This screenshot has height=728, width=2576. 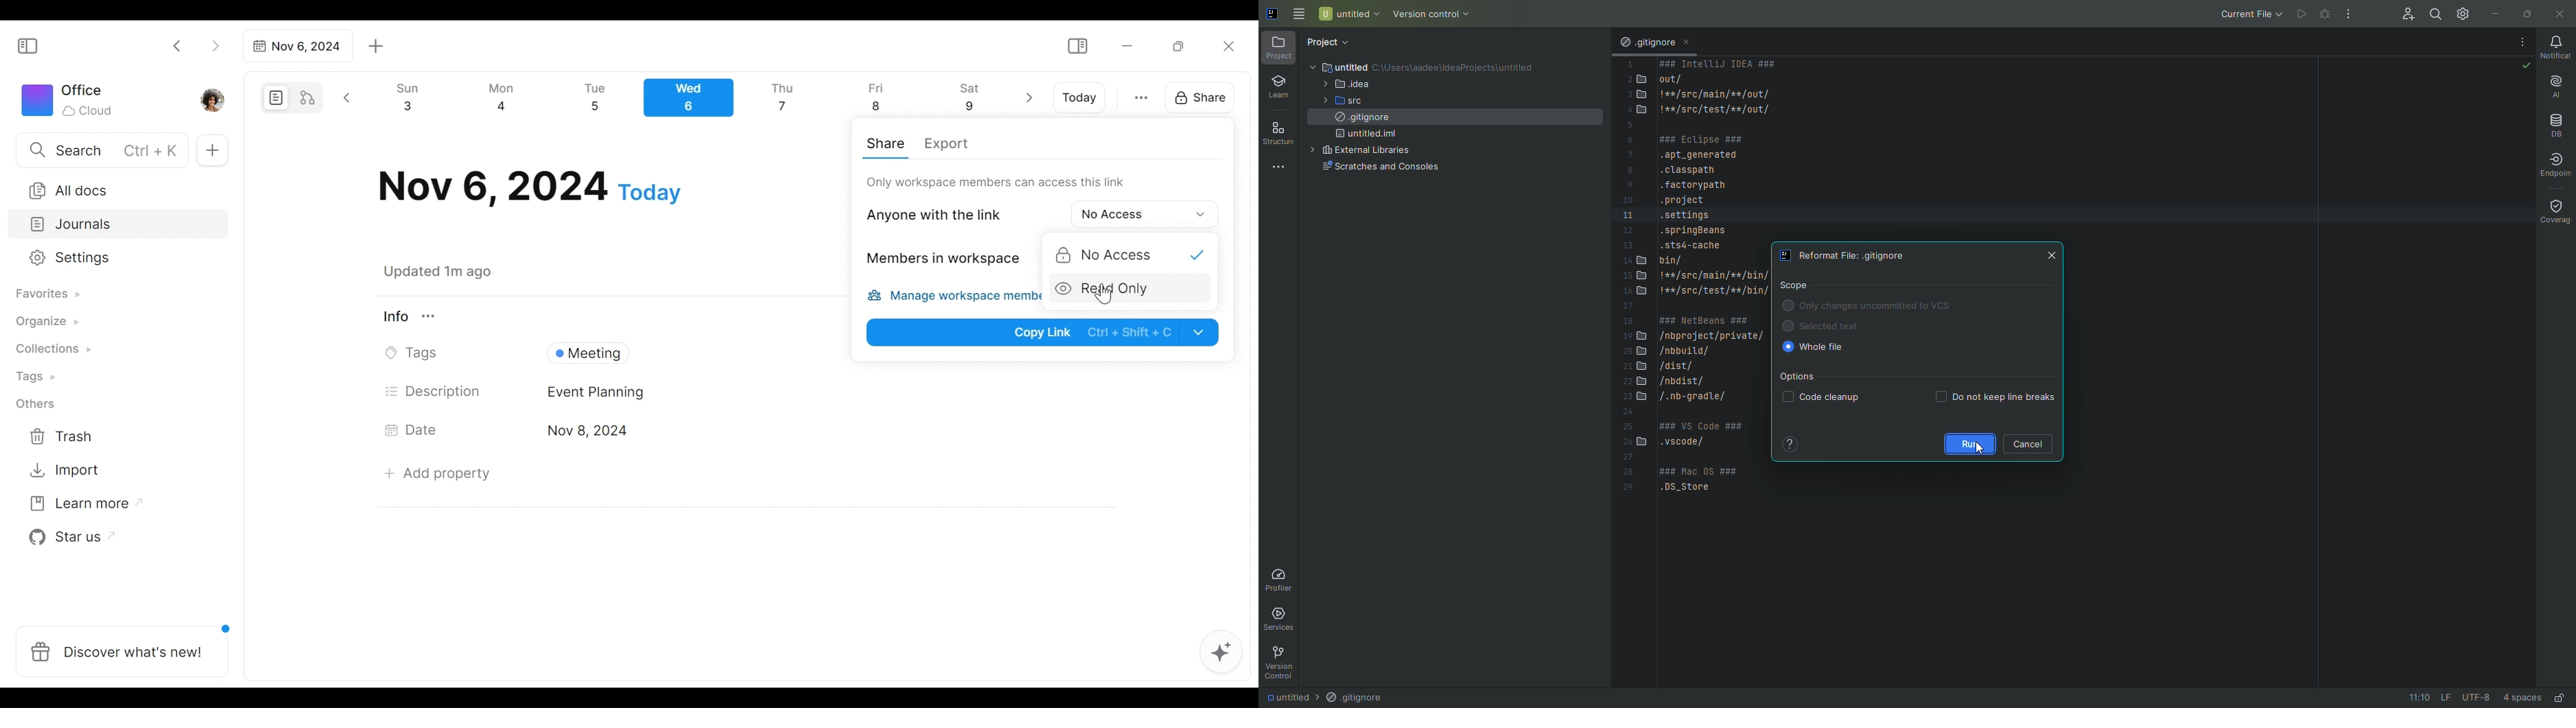 I want to click on Current file, so click(x=2246, y=13).